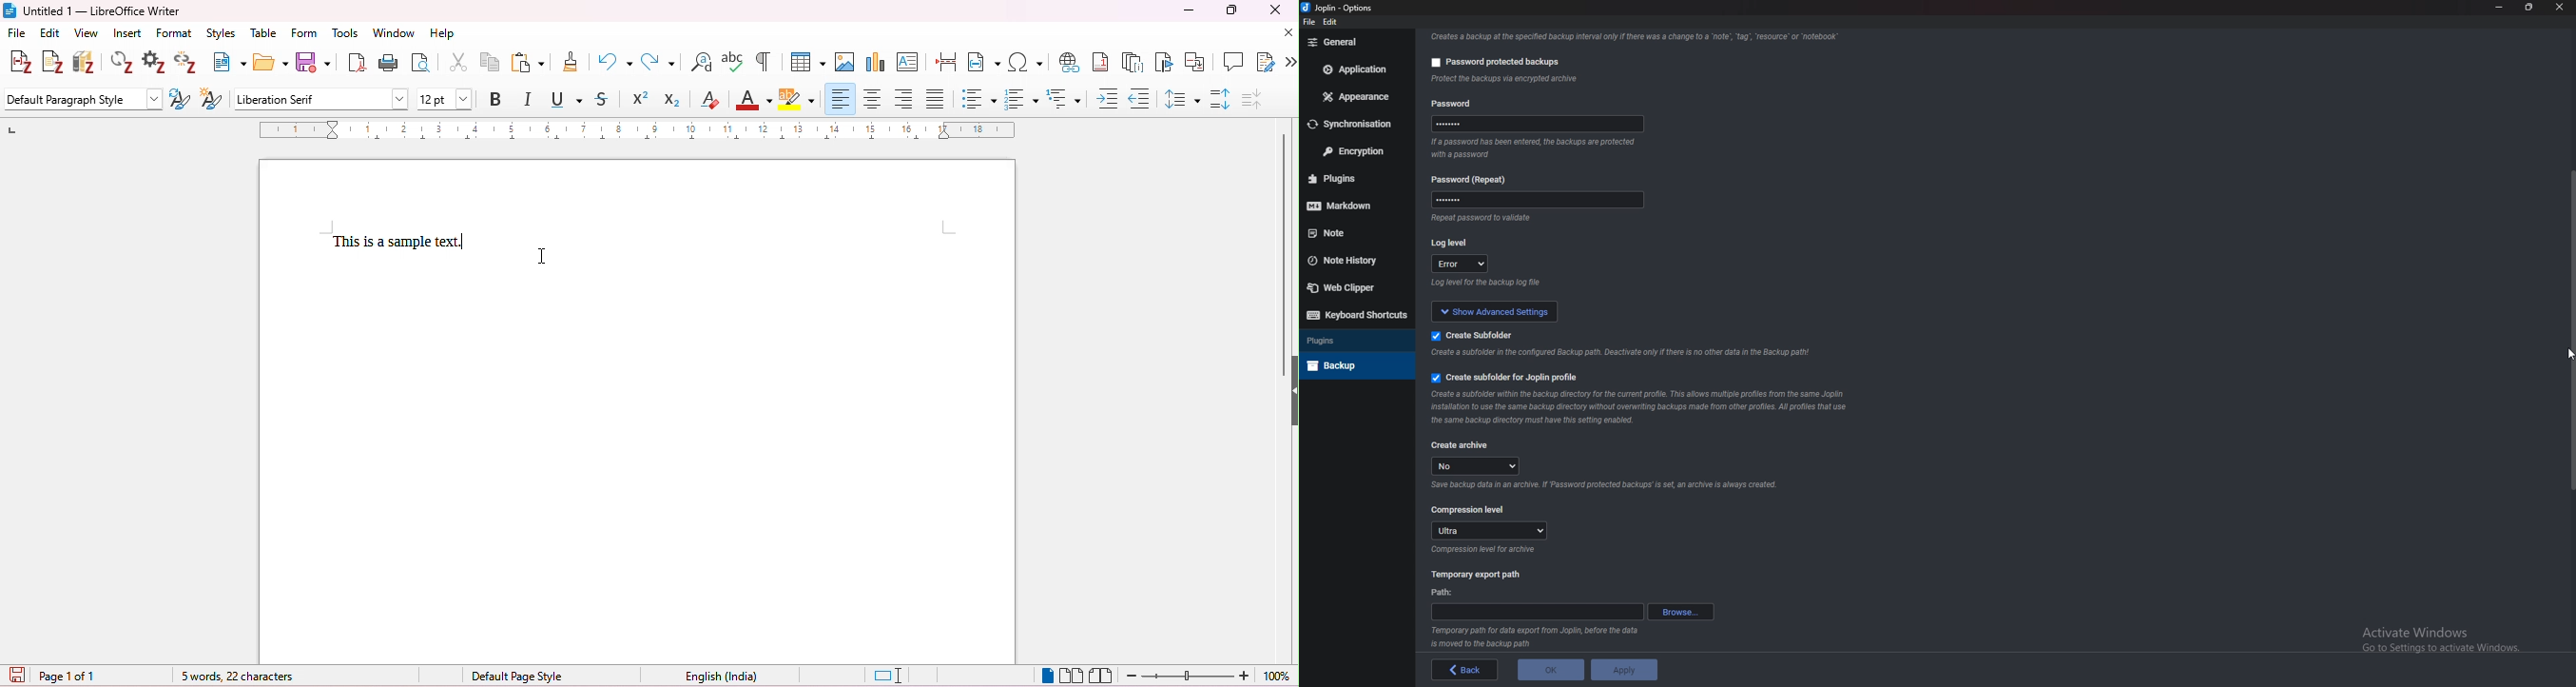 The image size is (2576, 700). What do you see at coordinates (1455, 102) in the screenshot?
I see `password` at bounding box center [1455, 102].